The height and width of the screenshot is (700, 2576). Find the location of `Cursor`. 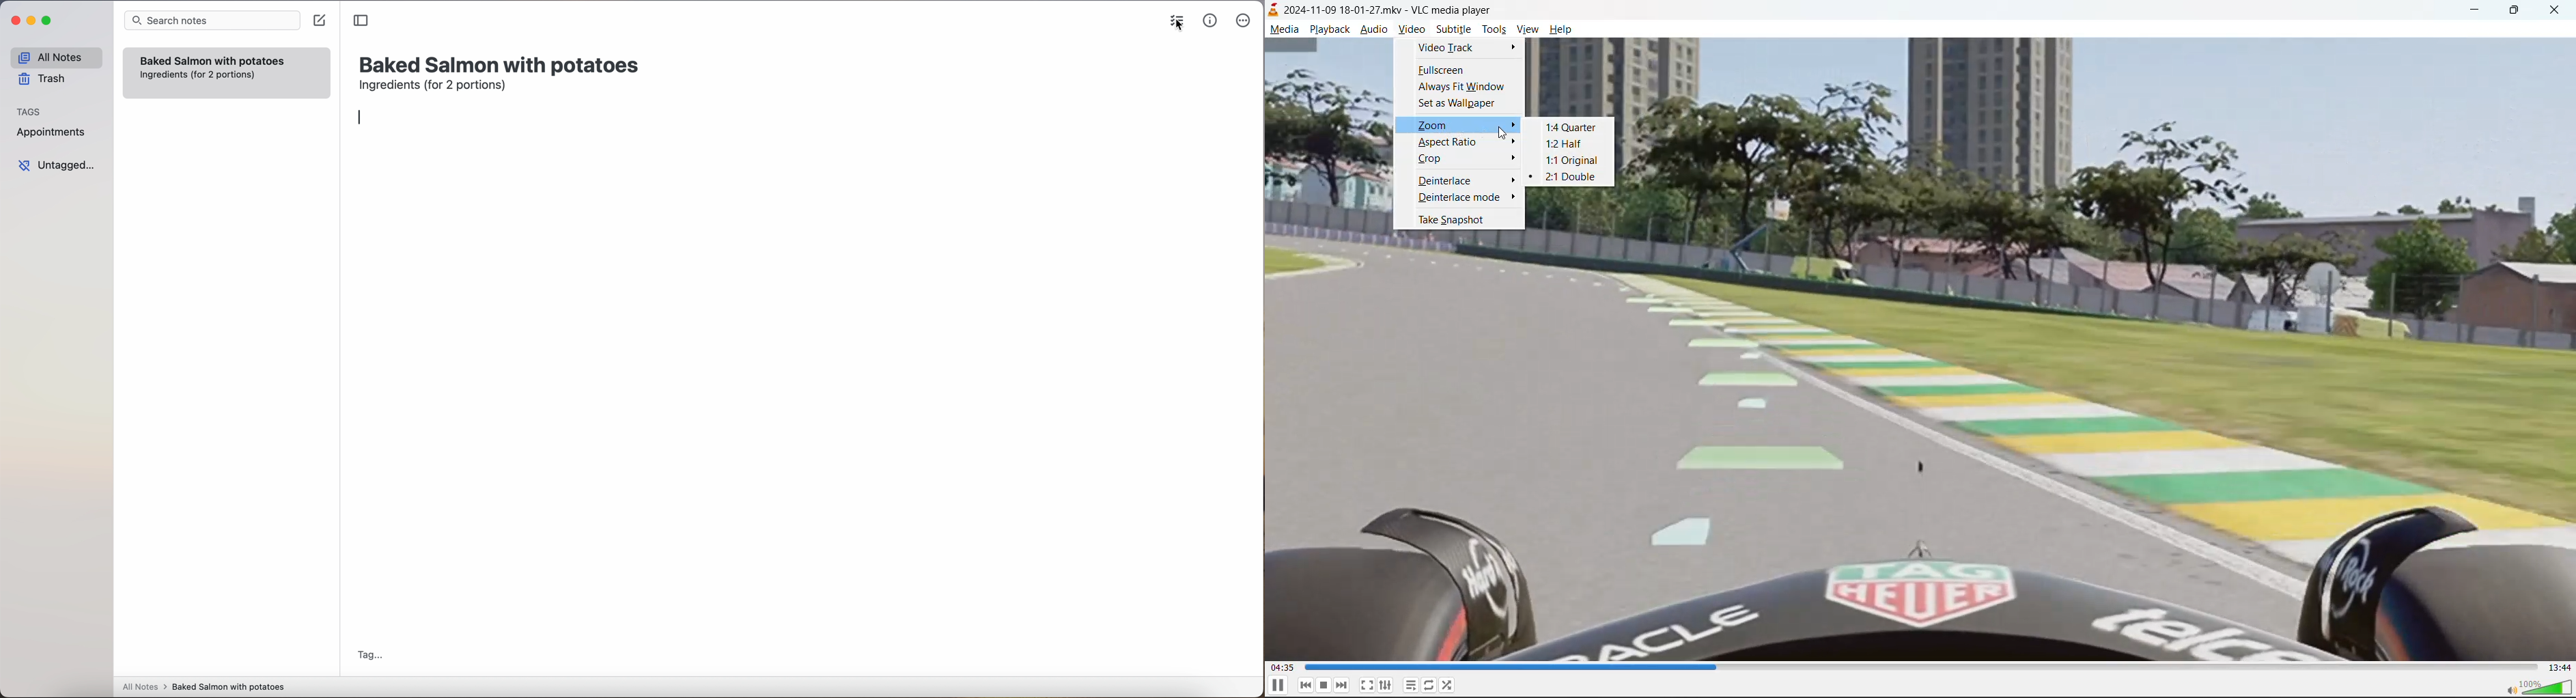

Cursor is located at coordinates (1502, 132).